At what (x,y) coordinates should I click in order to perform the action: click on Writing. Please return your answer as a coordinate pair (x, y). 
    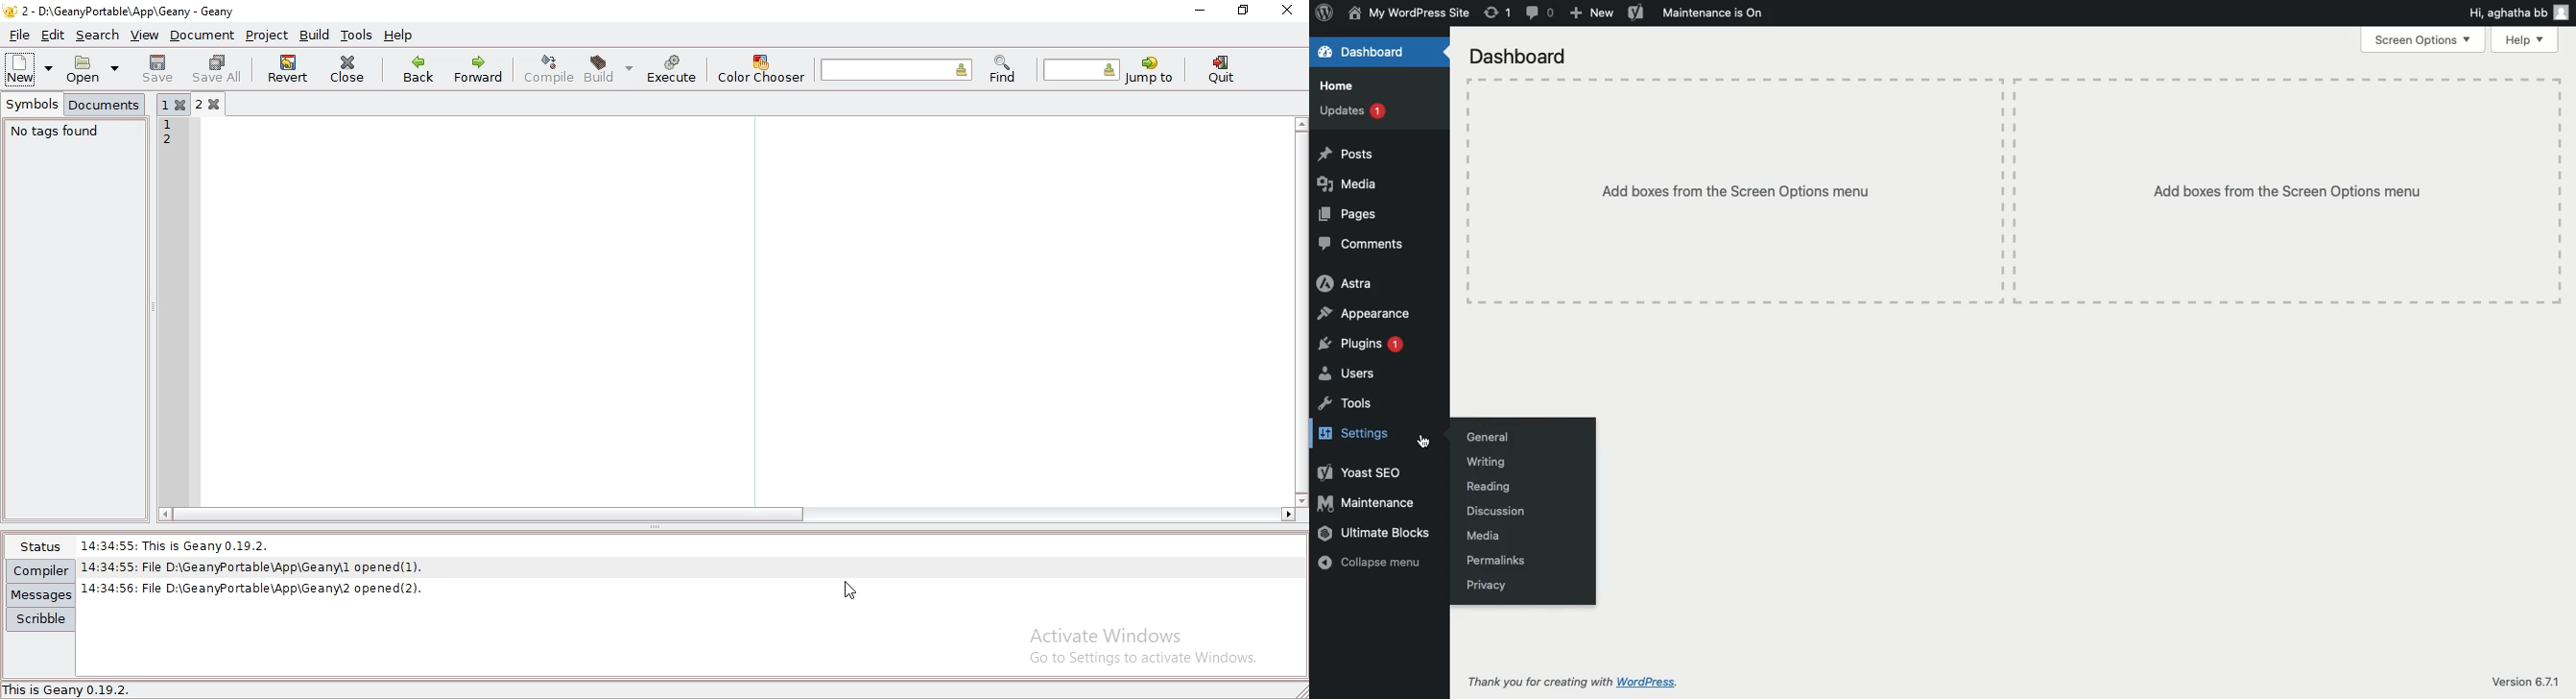
    Looking at the image, I should click on (1487, 461).